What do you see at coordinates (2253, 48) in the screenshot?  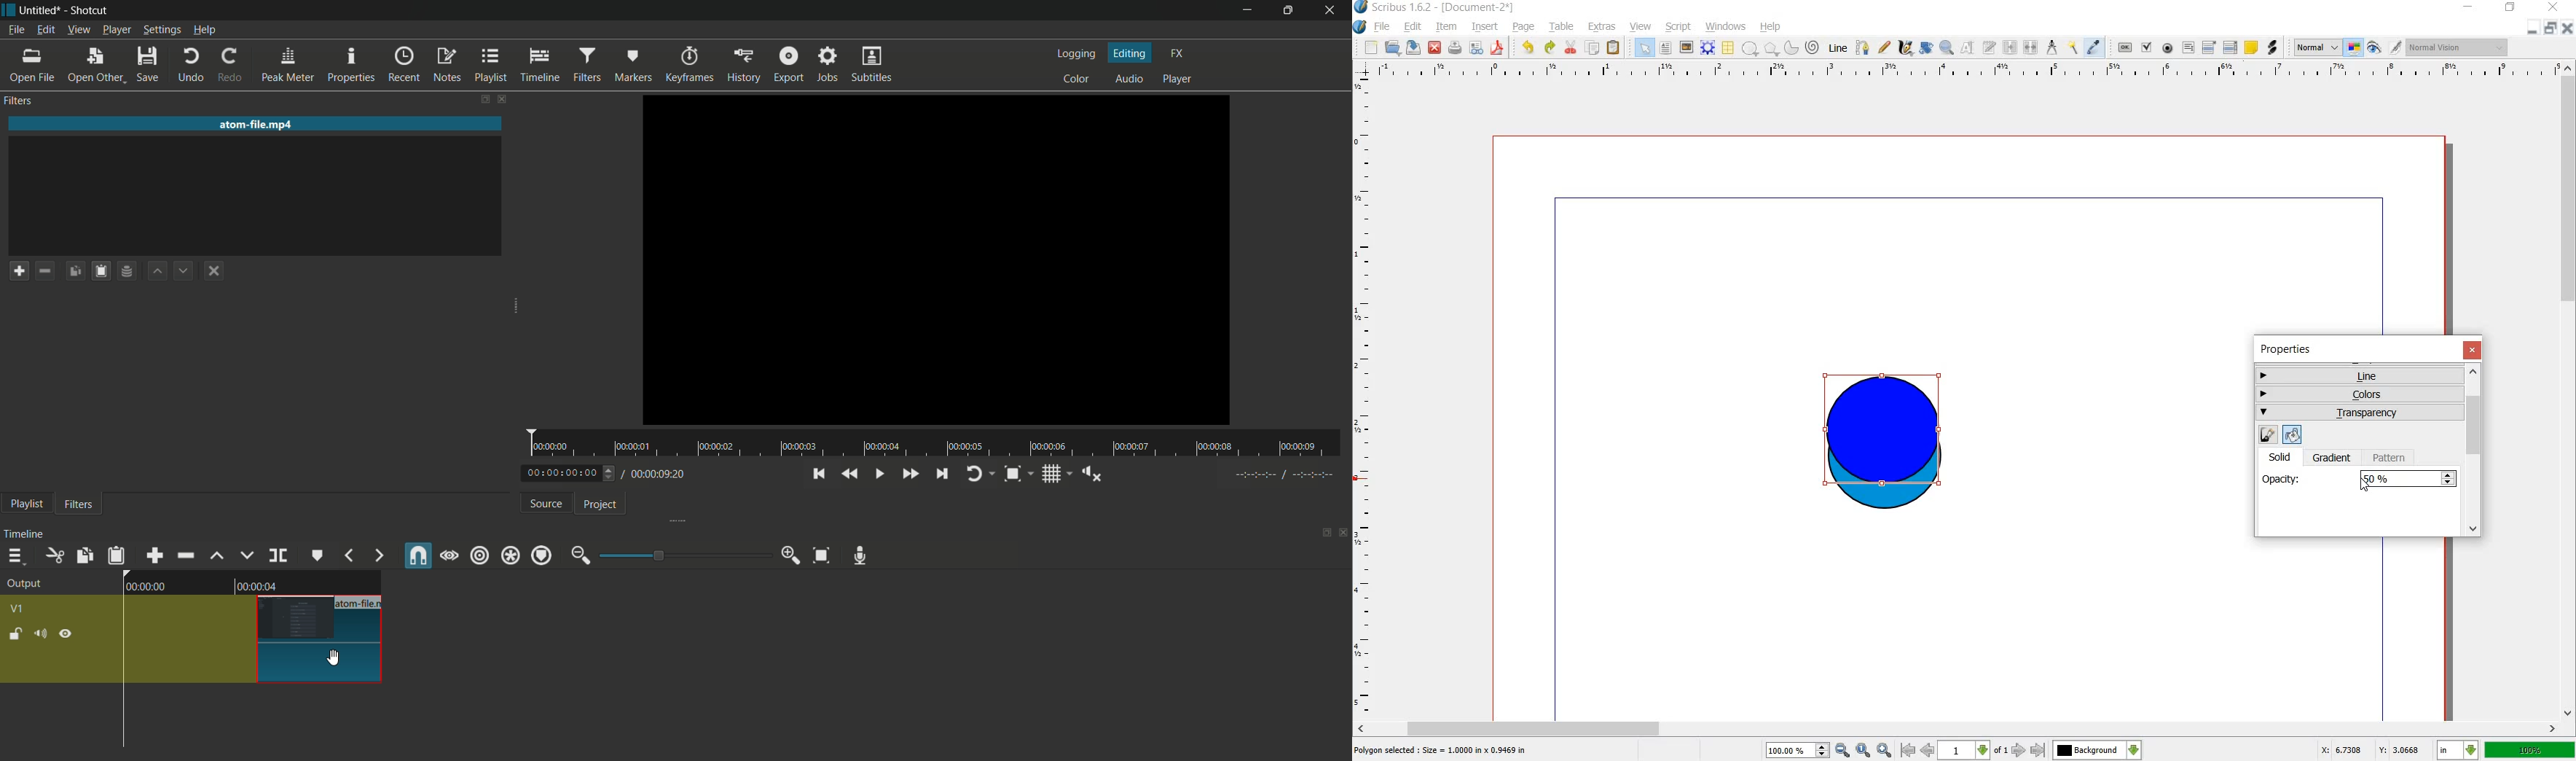 I see `text annotation` at bounding box center [2253, 48].